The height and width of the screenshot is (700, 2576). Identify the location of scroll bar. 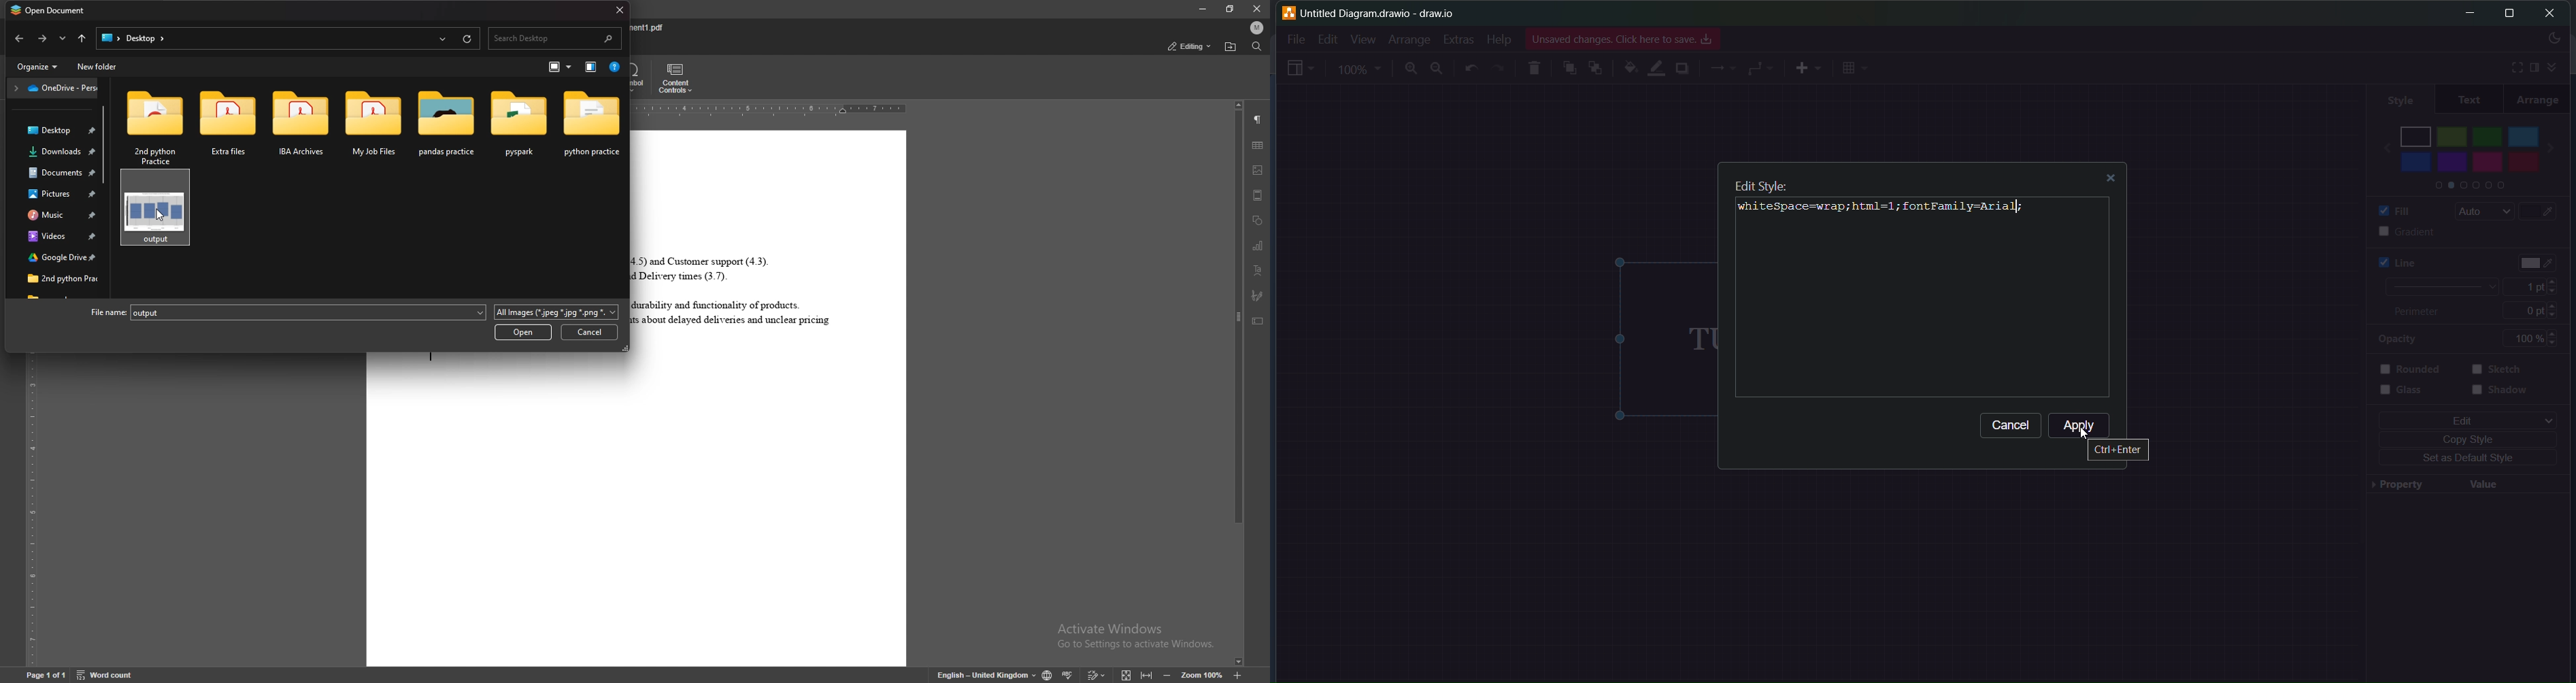
(109, 185).